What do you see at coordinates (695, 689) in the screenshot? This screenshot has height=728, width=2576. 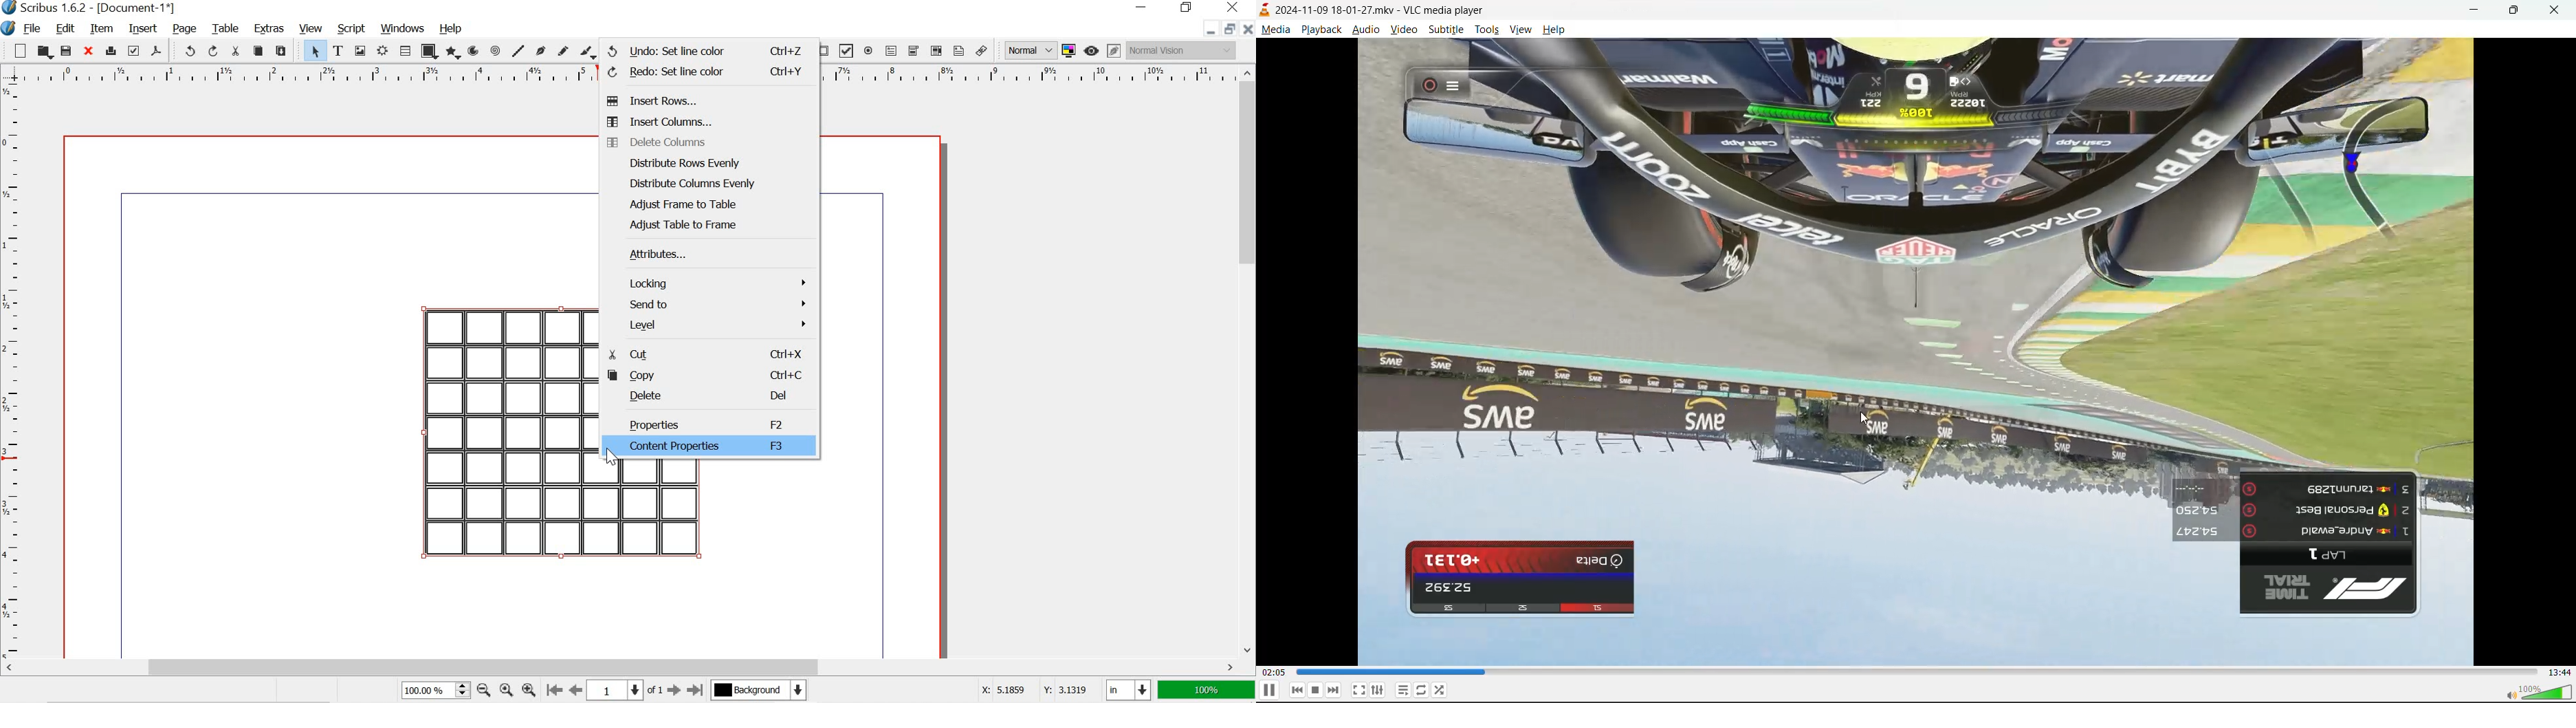 I see `go to the last page` at bounding box center [695, 689].